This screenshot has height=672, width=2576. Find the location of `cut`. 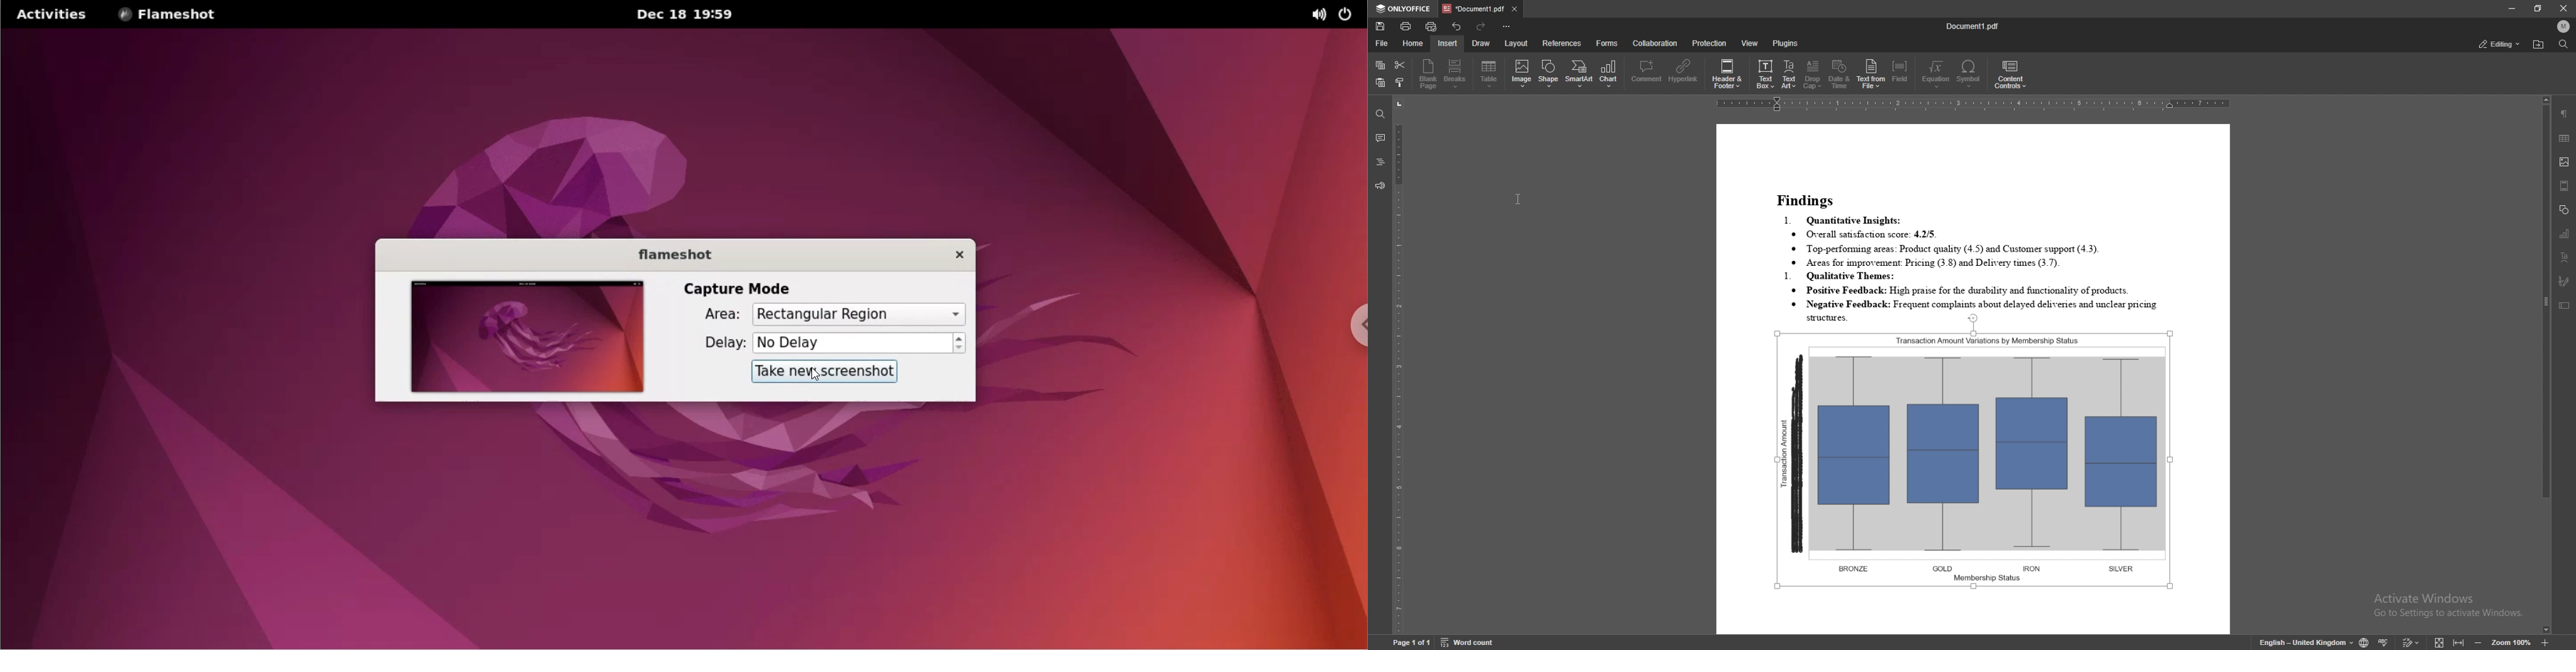

cut is located at coordinates (1401, 64).